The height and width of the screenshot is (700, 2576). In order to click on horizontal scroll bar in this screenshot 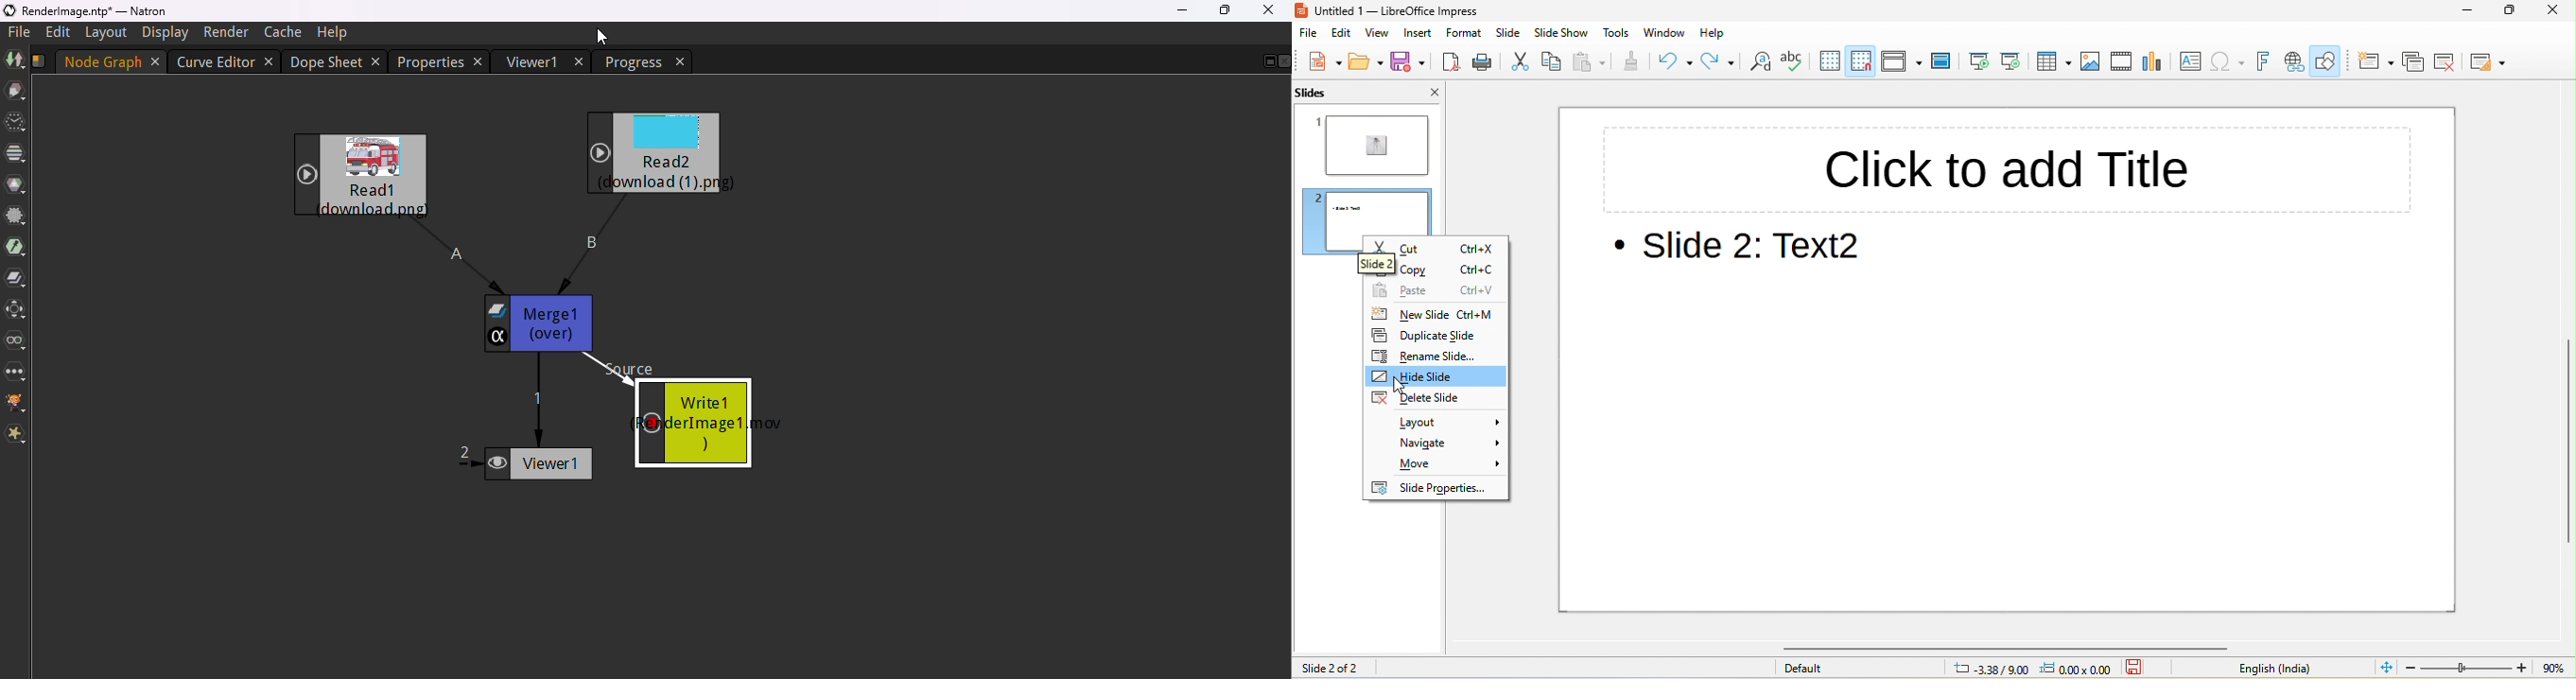, I will do `click(2022, 647)`.